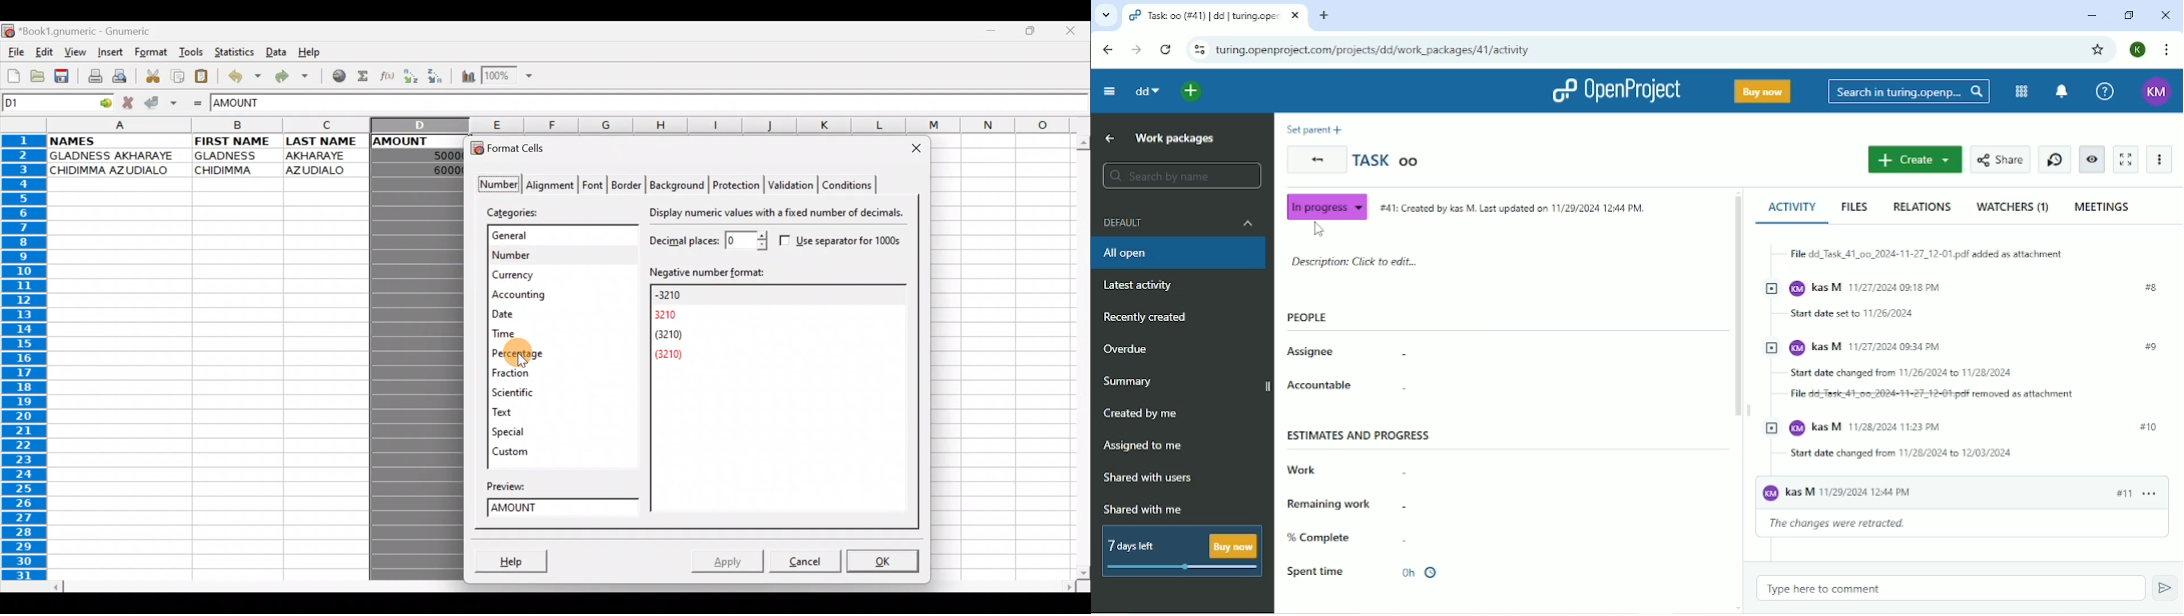  I want to click on Estimates and progress, so click(1357, 438).